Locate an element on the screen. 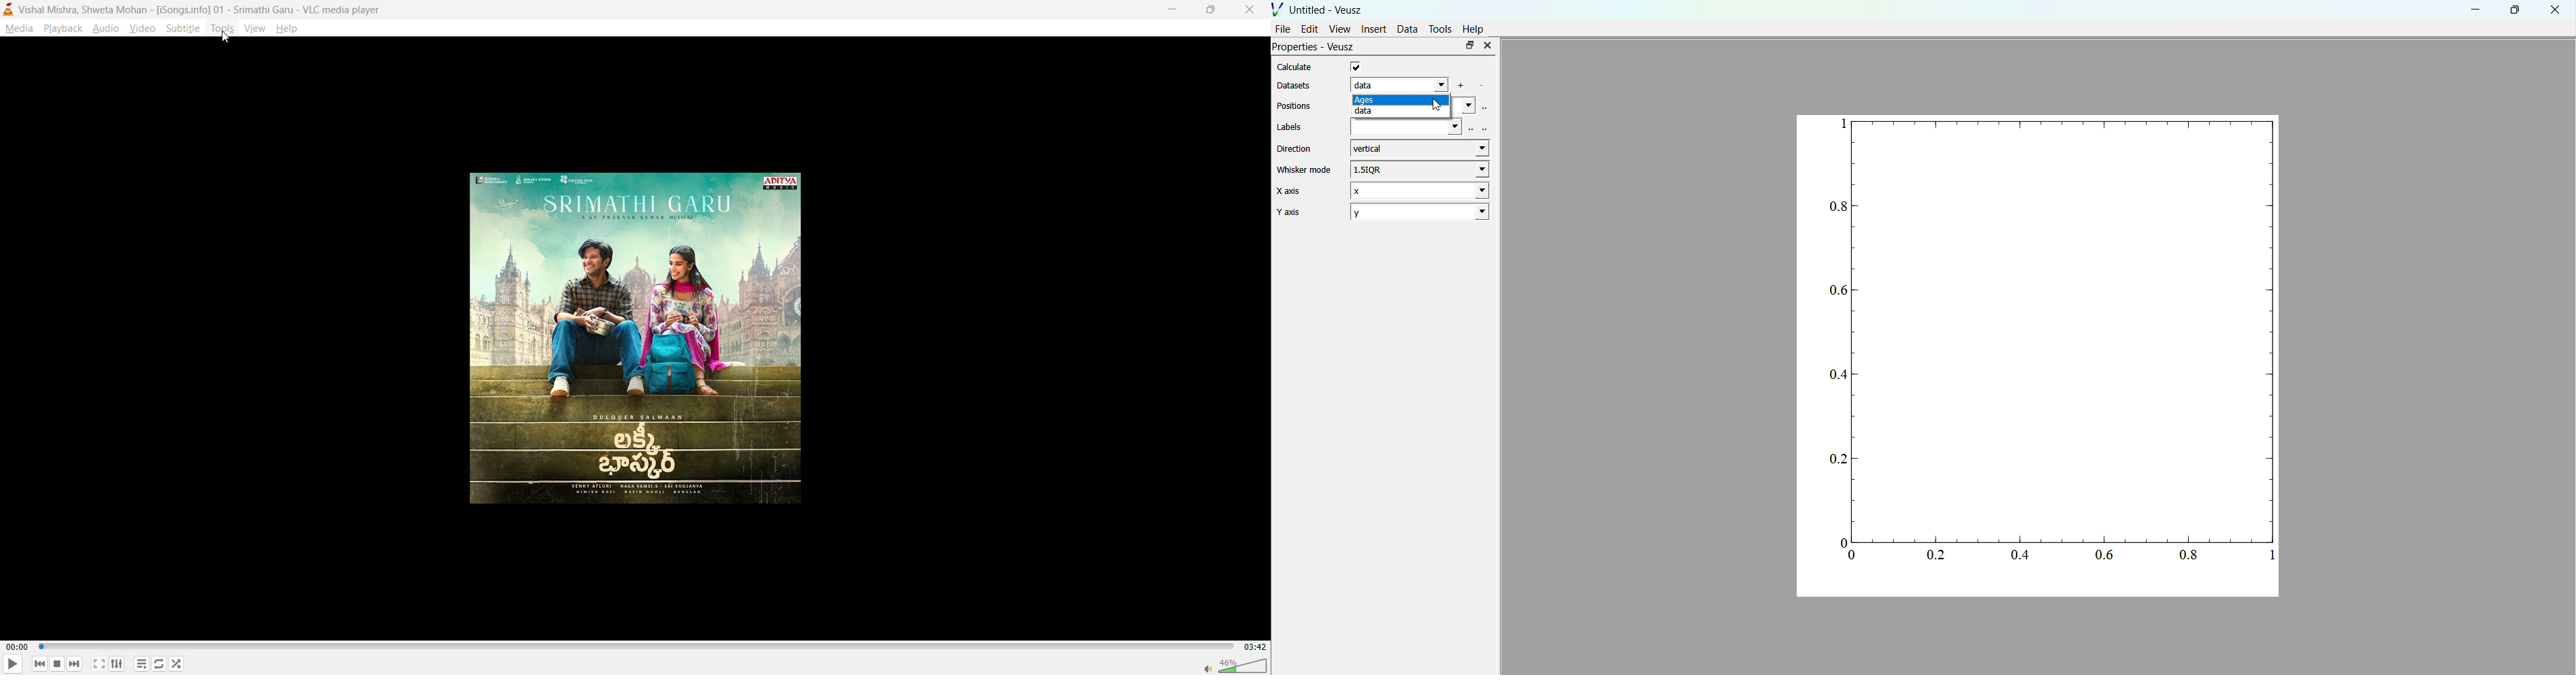 This screenshot has height=700, width=2576. labels field is located at coordinates (1418, 127).